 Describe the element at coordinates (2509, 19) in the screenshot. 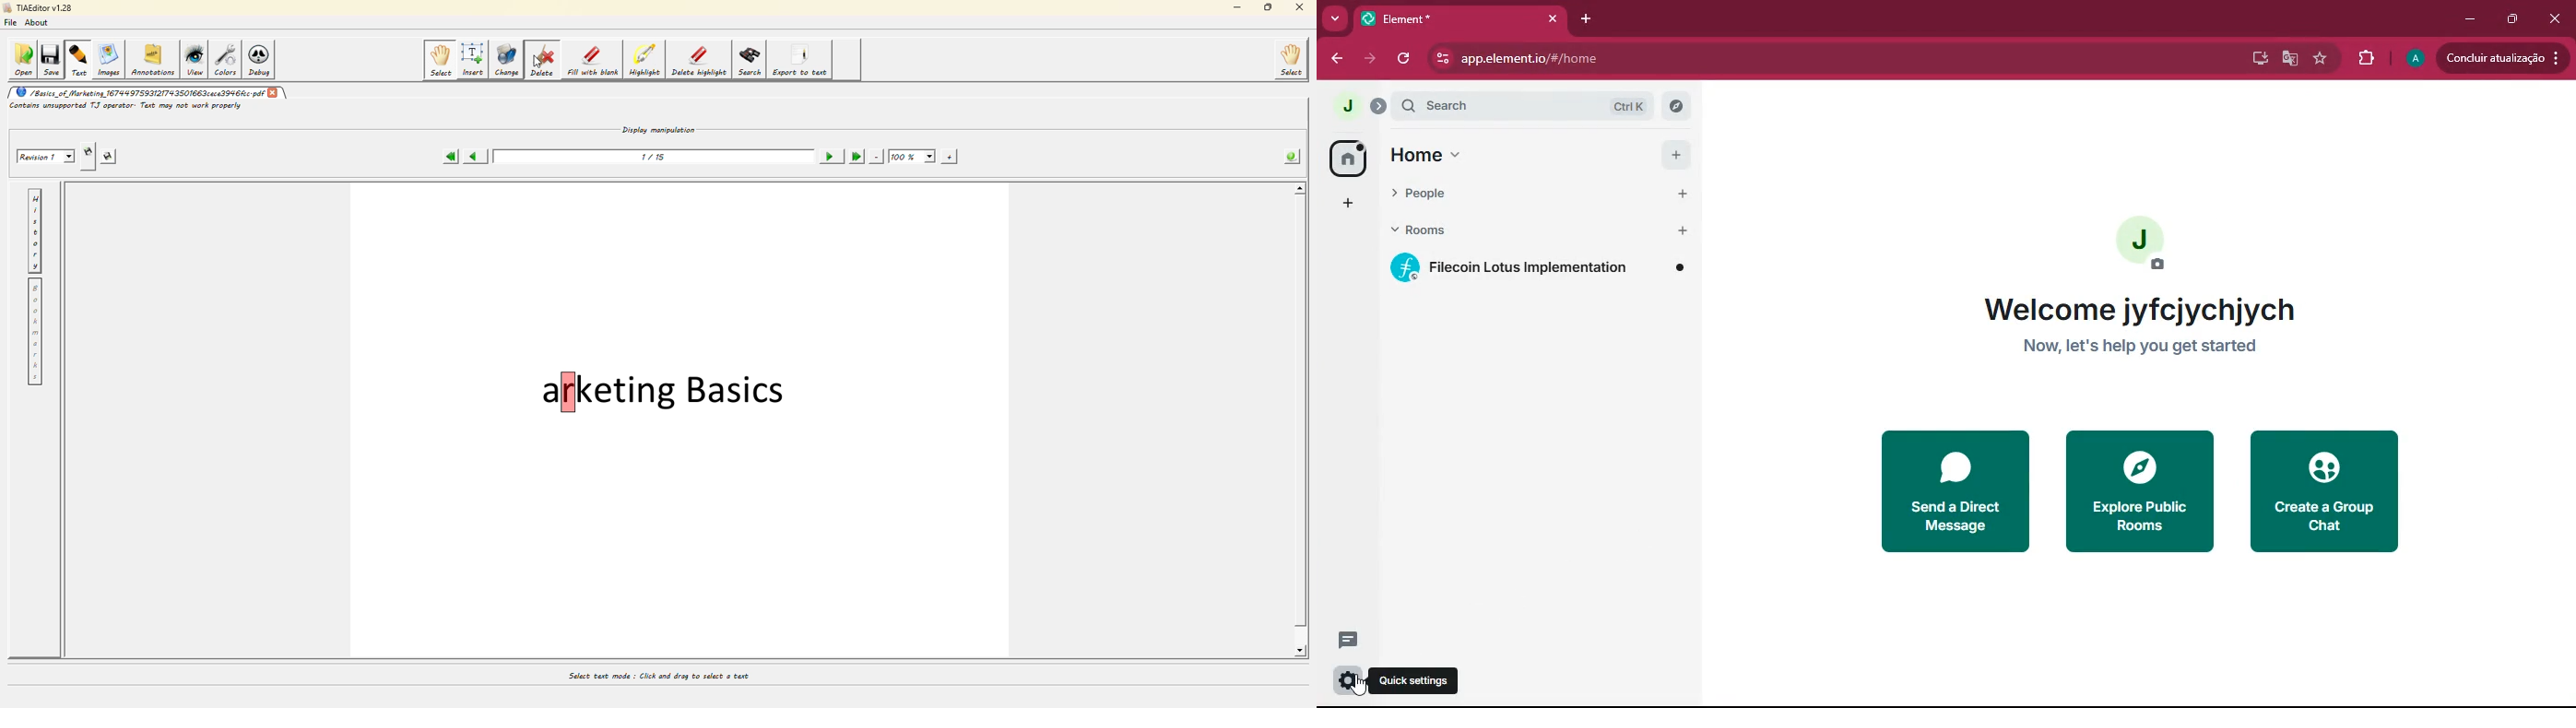

I see `maximize` at that location.